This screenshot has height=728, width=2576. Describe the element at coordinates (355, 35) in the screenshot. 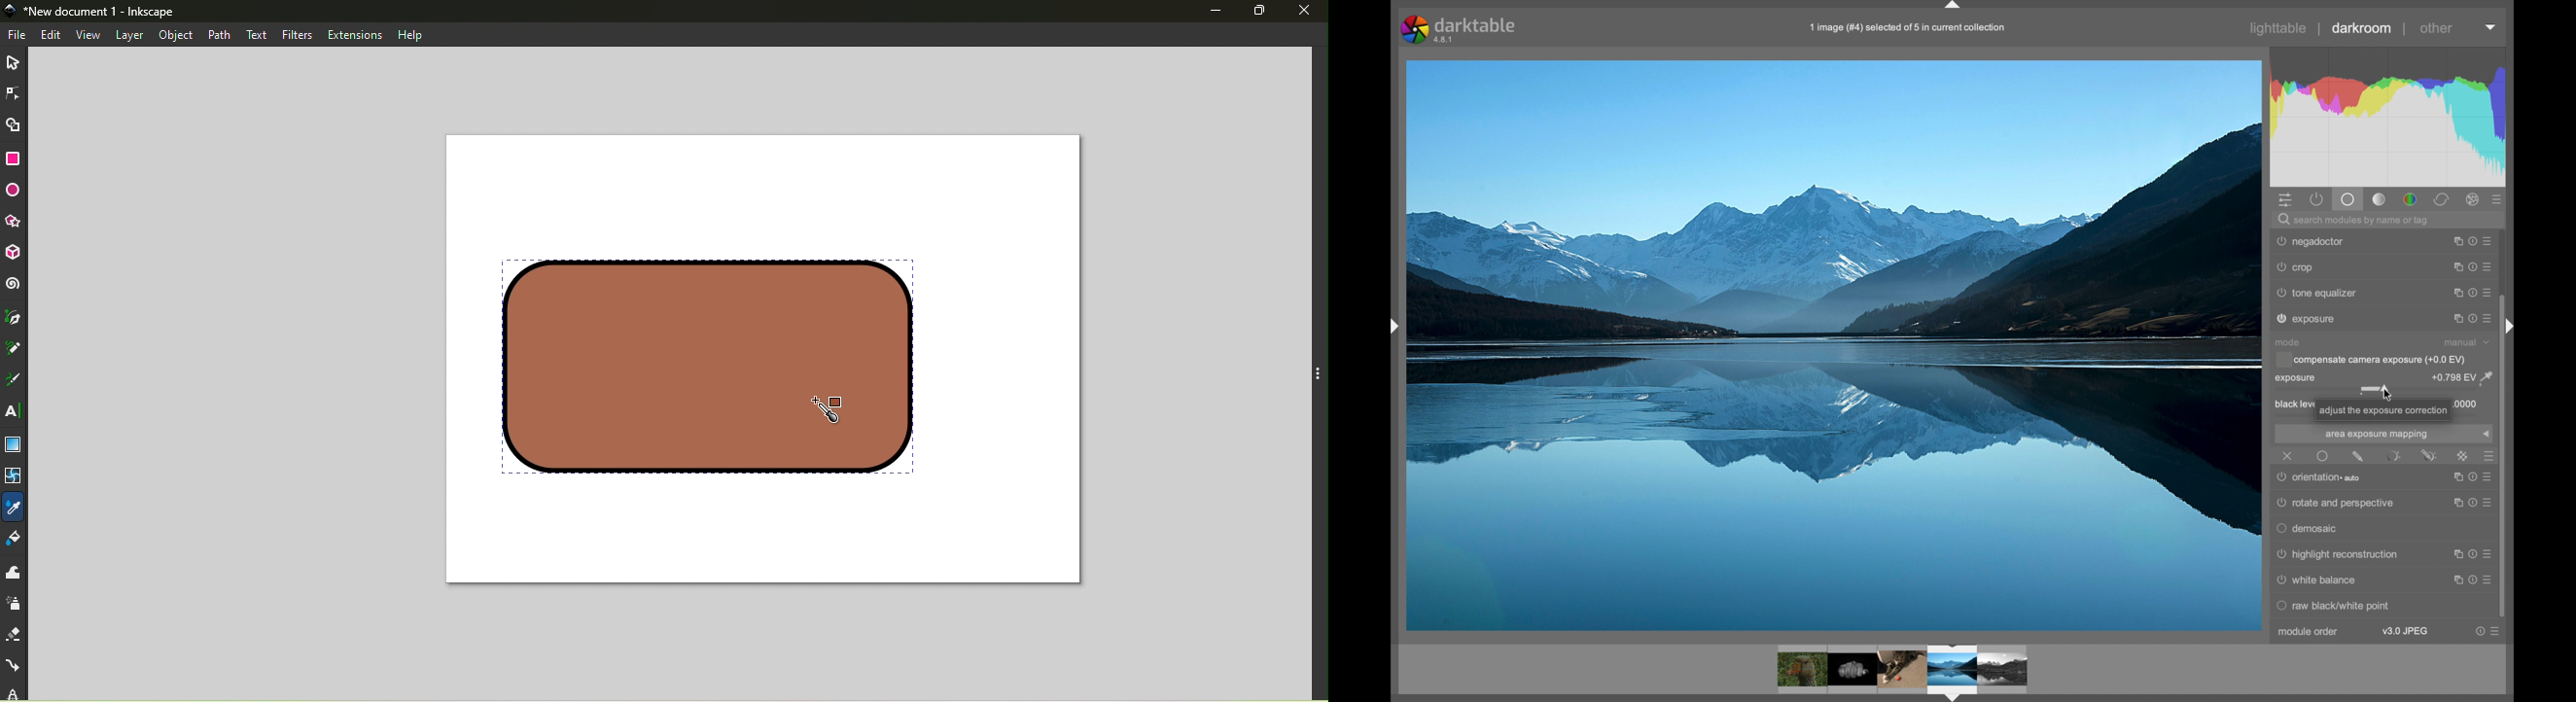

I see `Extensions` at that location.